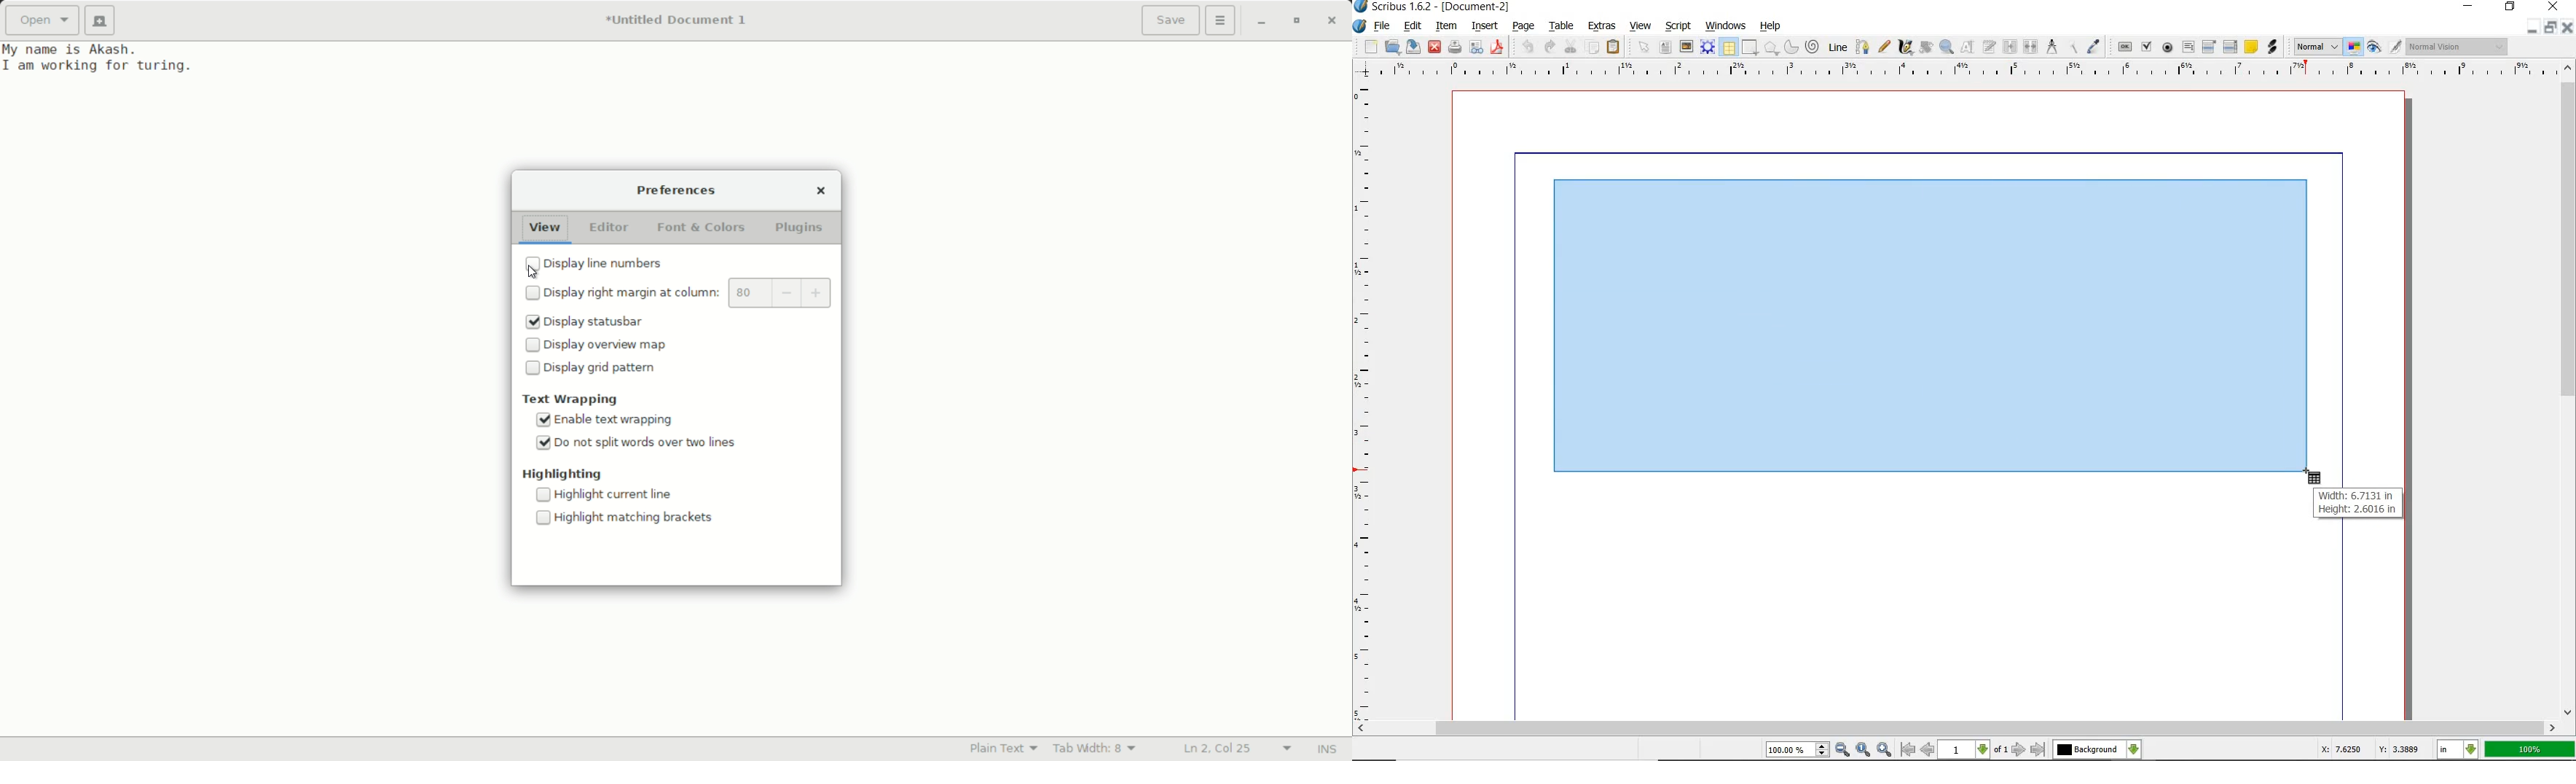  I want to click on enable text wrapping, so click(619, 420).